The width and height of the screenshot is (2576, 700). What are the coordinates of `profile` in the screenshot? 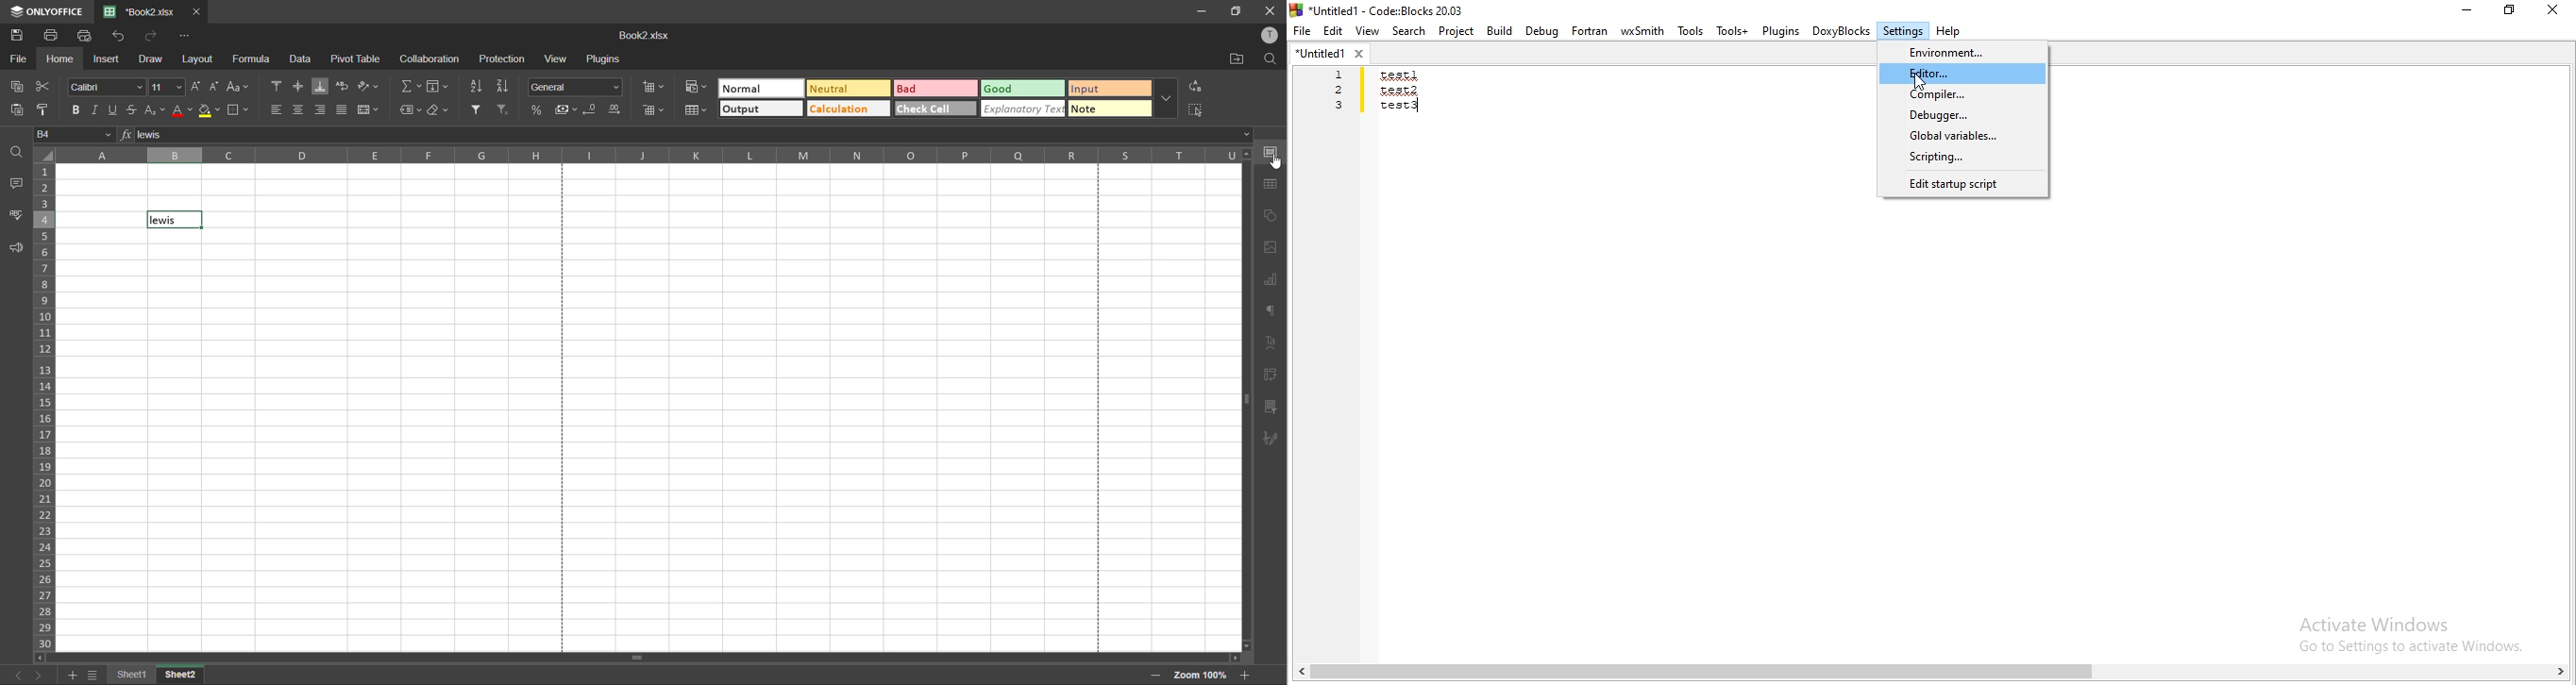 It's located at (1267, 35).